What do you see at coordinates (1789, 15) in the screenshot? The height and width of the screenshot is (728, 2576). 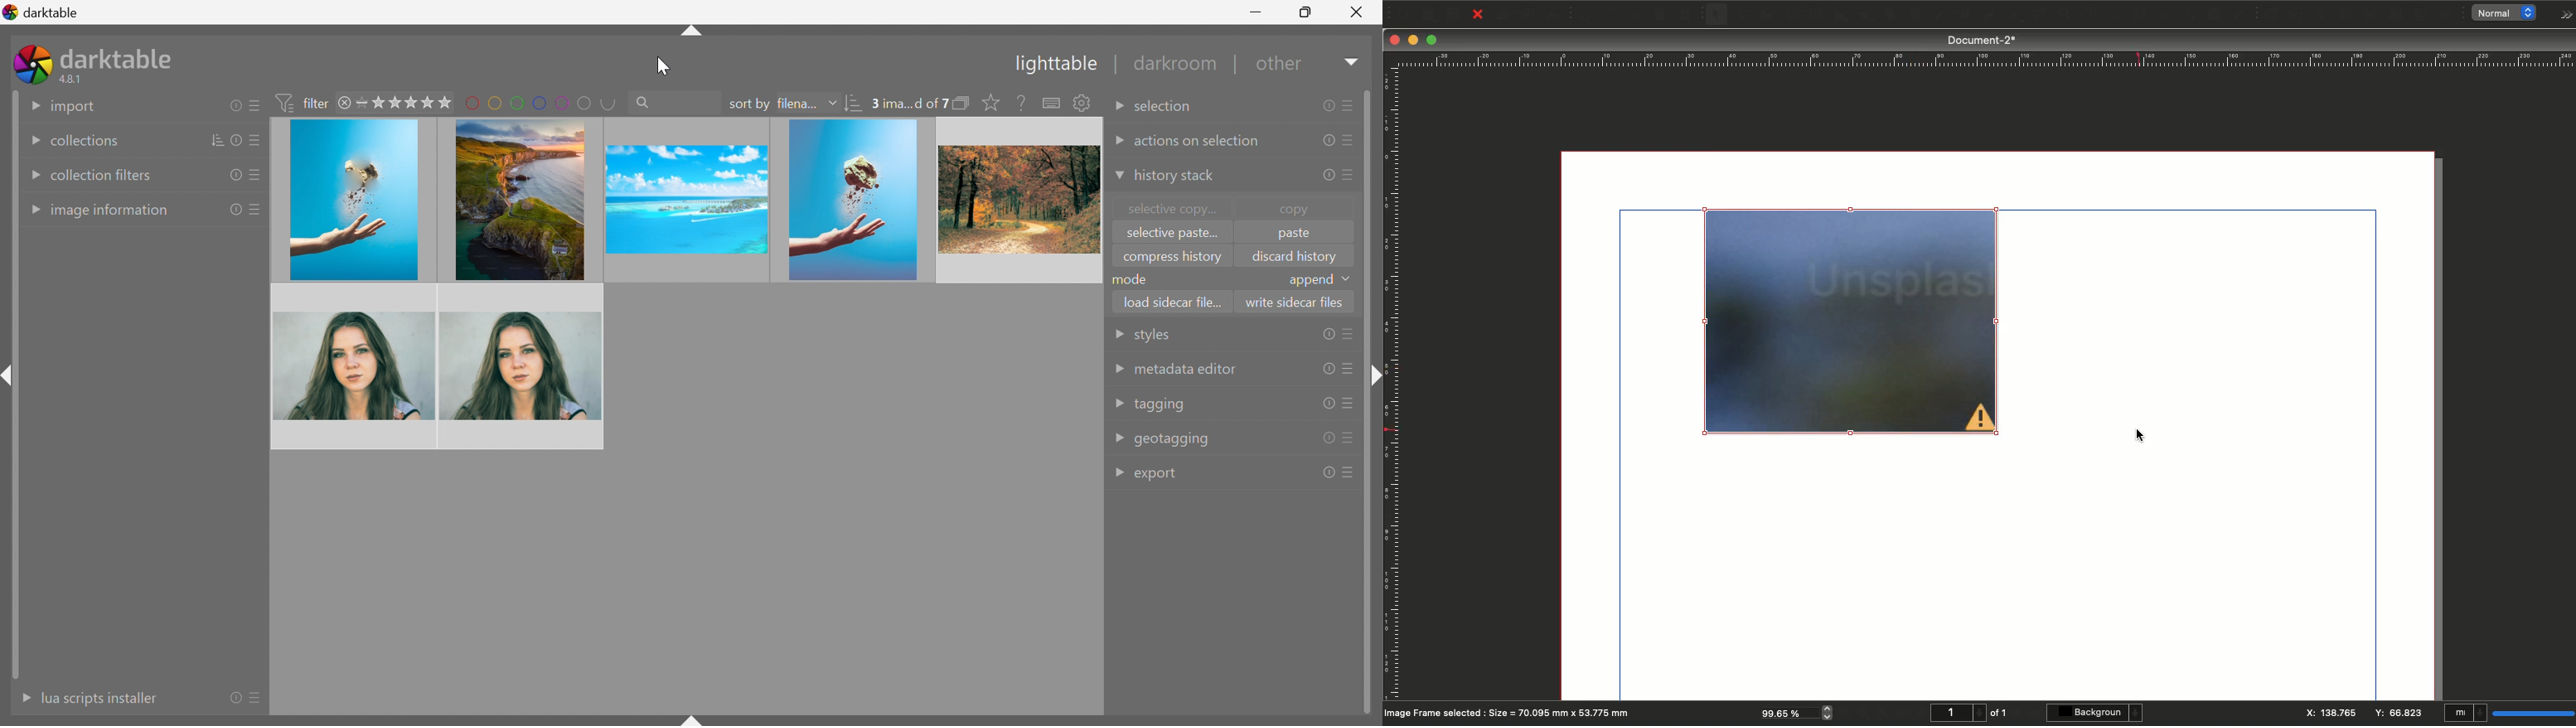 I see `Render frame` at bounding box center [1789, 15].